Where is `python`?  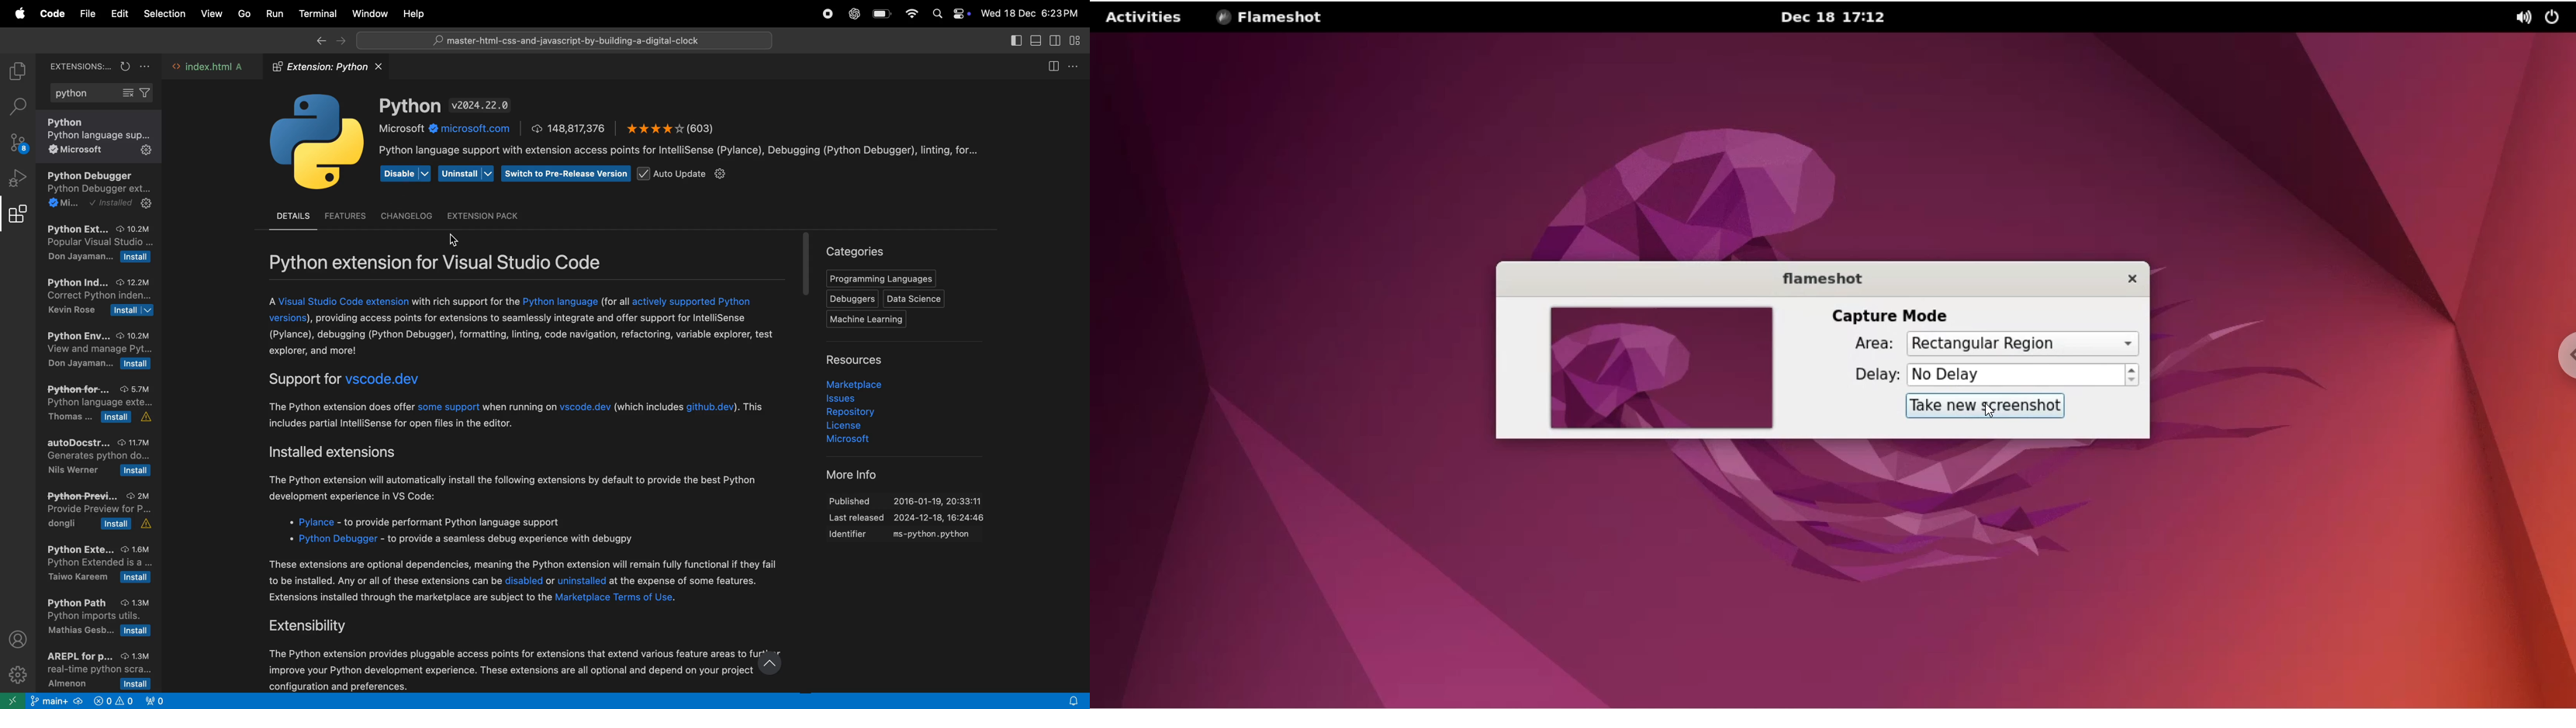
python is located at coordinates (101, 94).